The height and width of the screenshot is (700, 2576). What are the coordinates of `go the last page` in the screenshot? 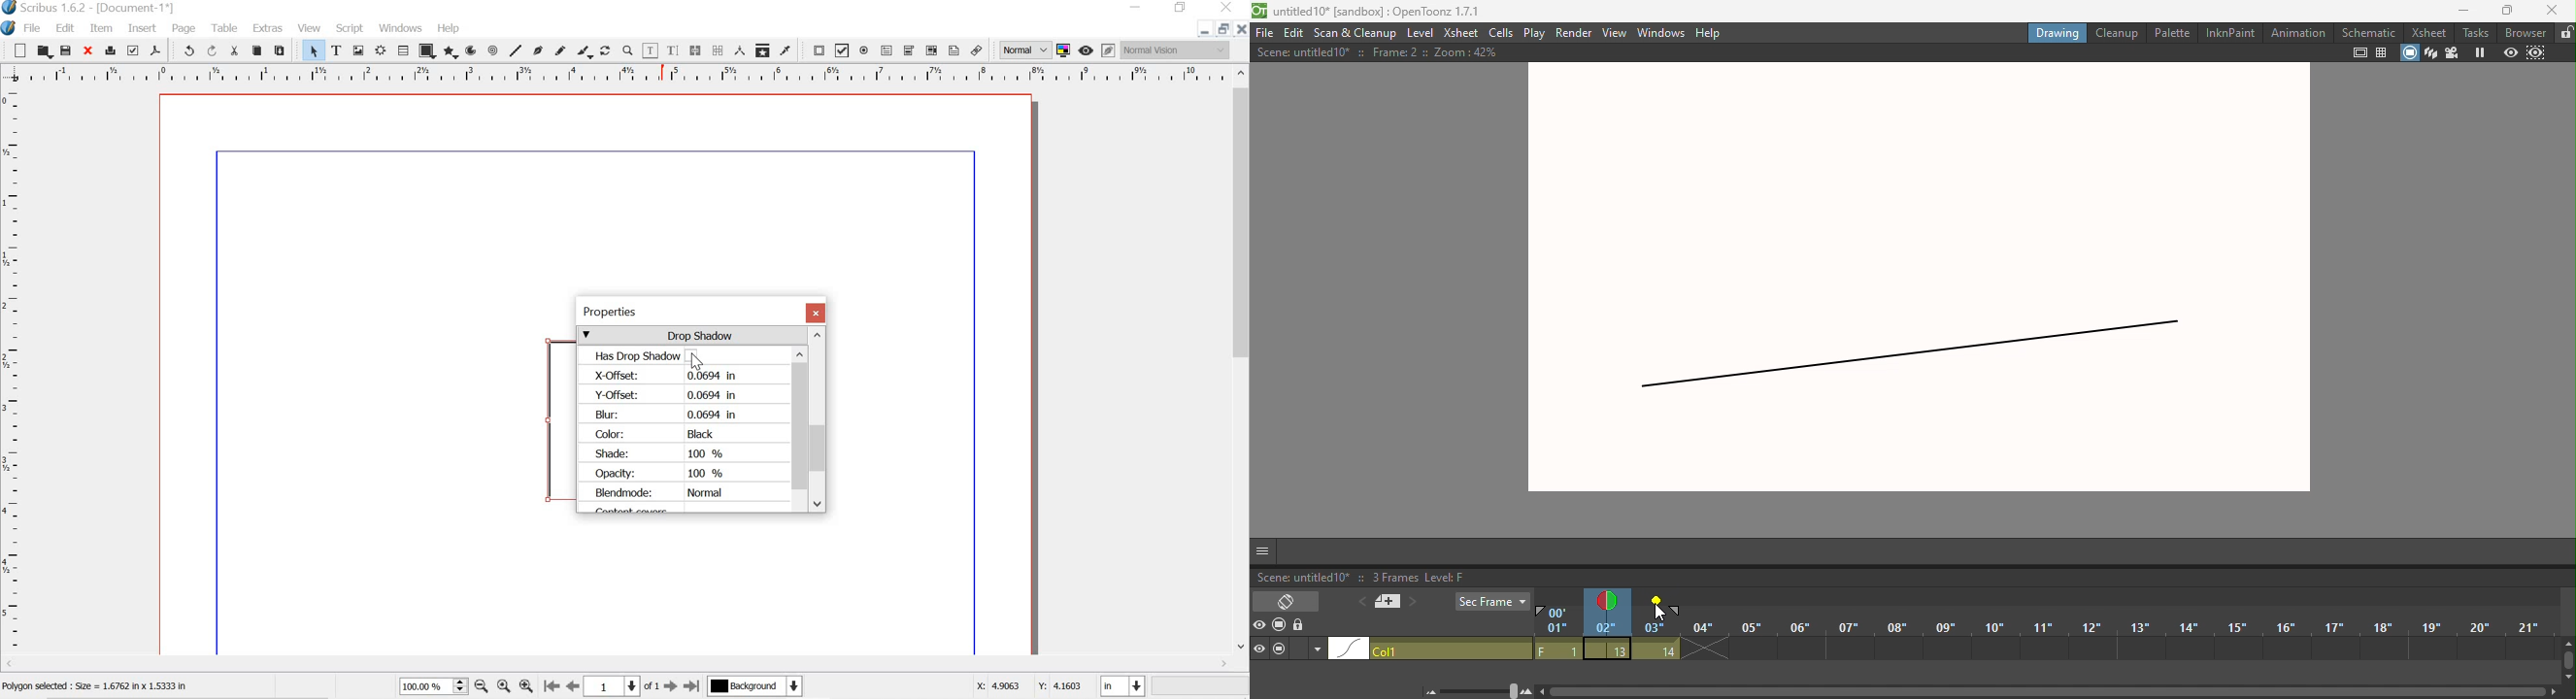 It's located at (693, 685).